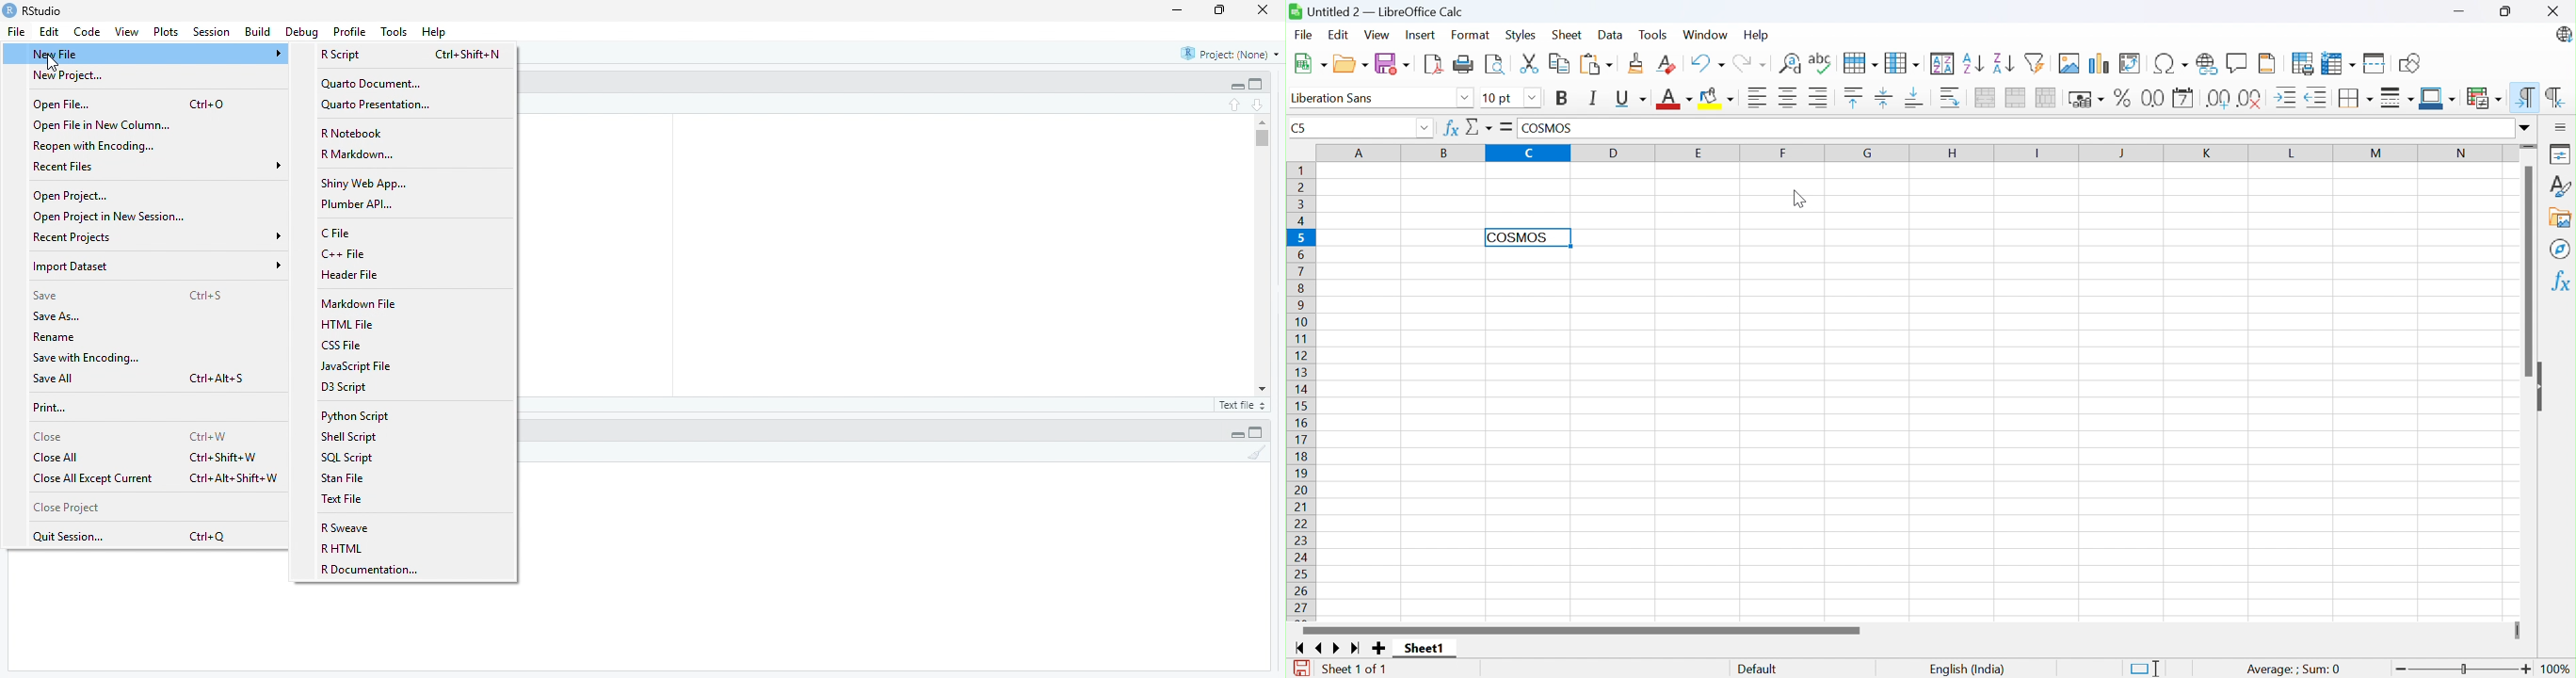 The image size is (2576, 700). What do you see at coordinates (51, 31) in the screenshot?
I see `Edit` at bounding box center [51, 31].